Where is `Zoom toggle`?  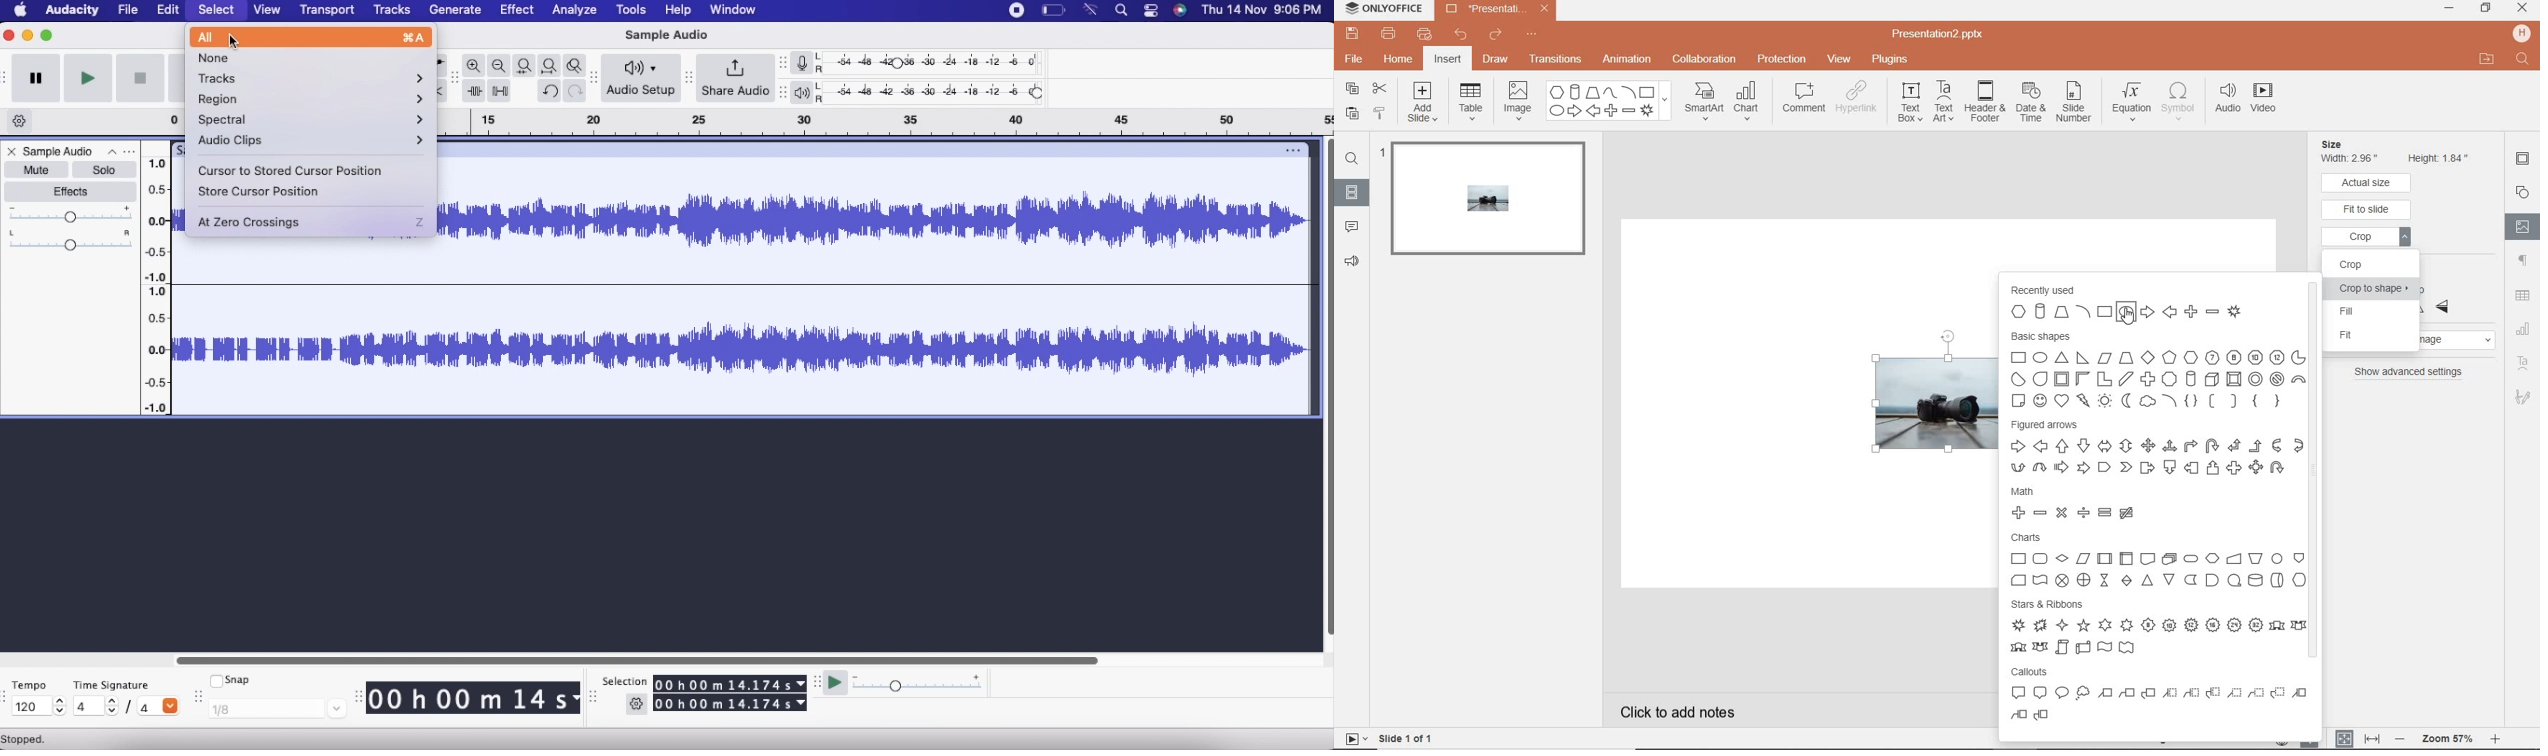
Zoom toggle is located at coordinates (574, 66).